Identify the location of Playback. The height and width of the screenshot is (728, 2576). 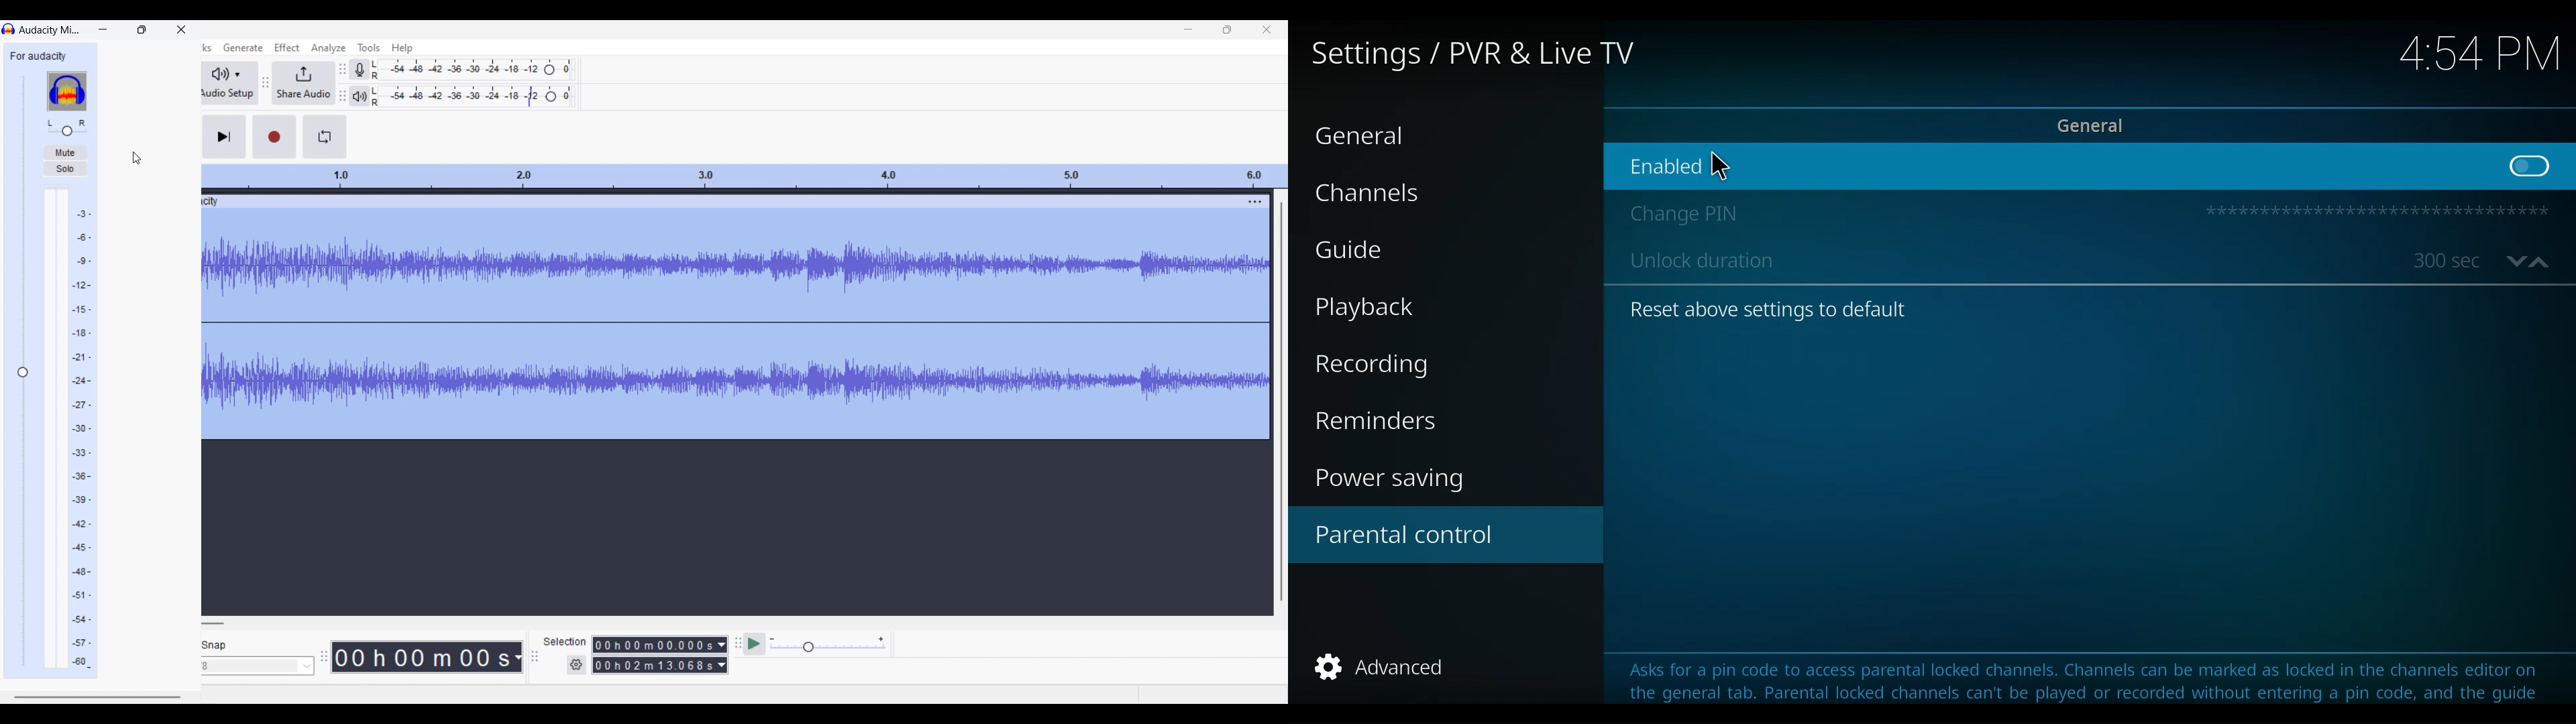
(1366, 308).